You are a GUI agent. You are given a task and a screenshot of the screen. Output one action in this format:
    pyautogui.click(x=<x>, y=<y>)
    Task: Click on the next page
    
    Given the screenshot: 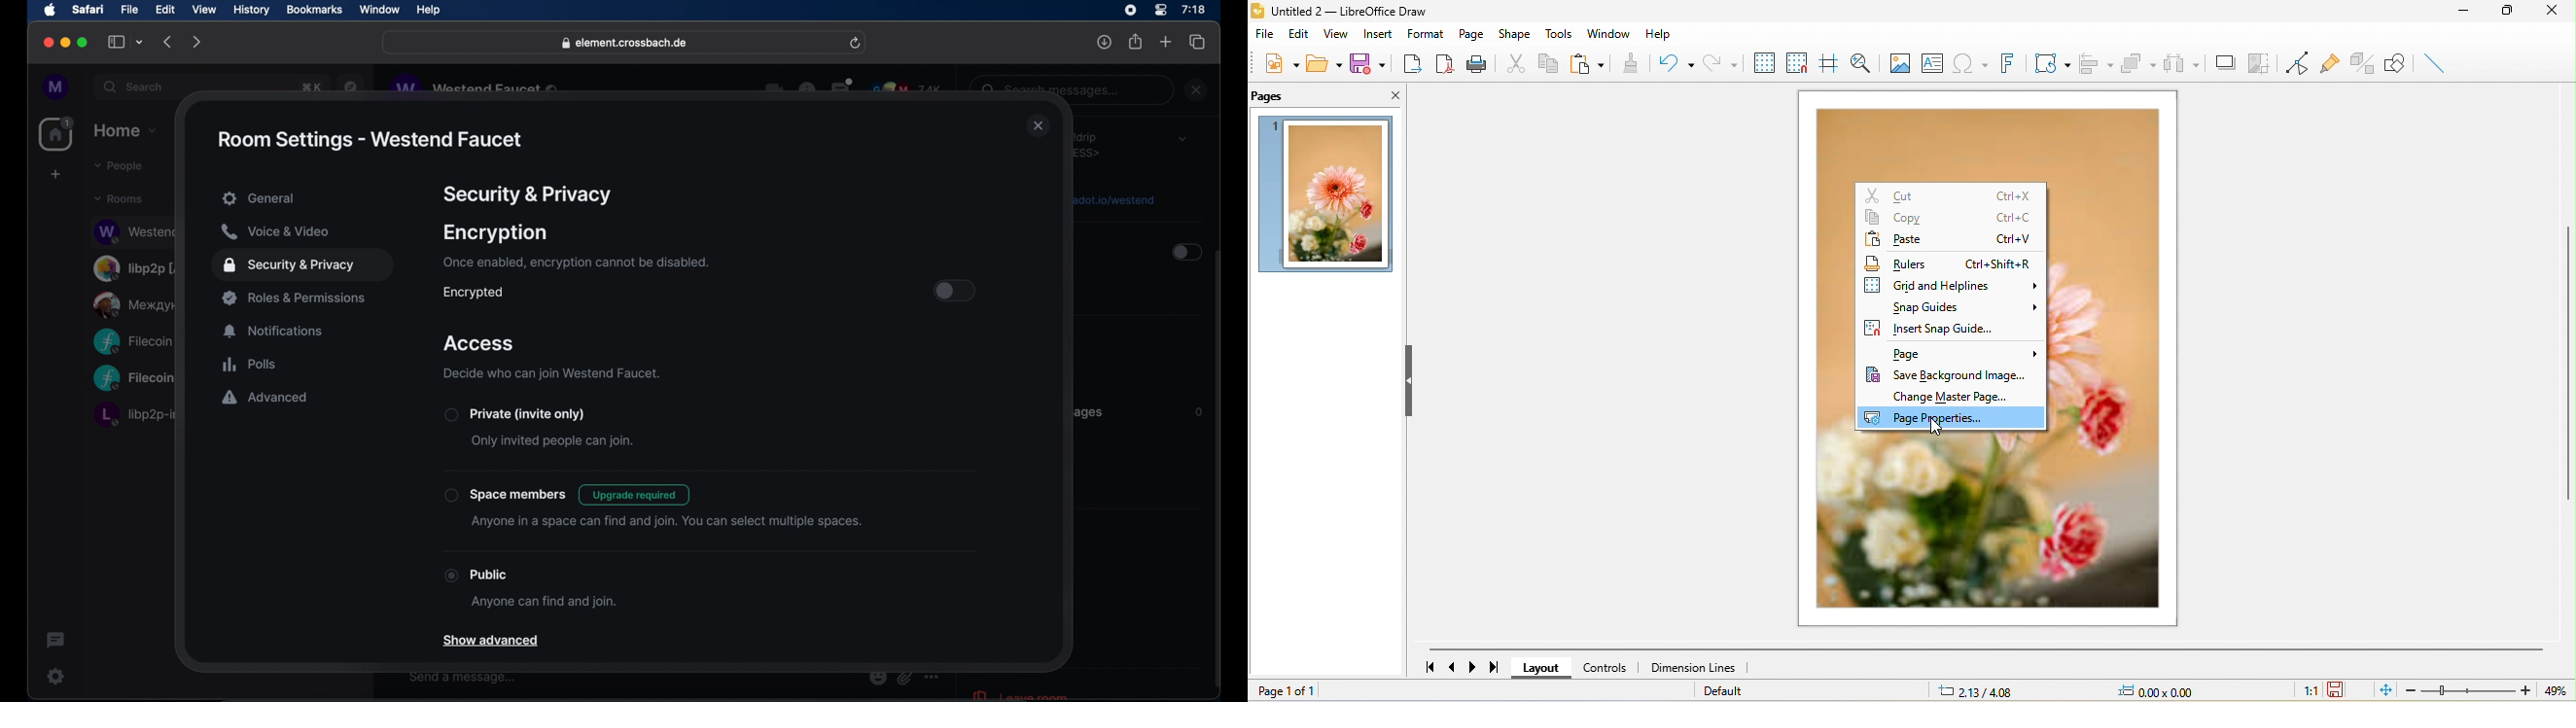 What is the action you would take?
    pyautogui.click(x=1470, y=667)
    